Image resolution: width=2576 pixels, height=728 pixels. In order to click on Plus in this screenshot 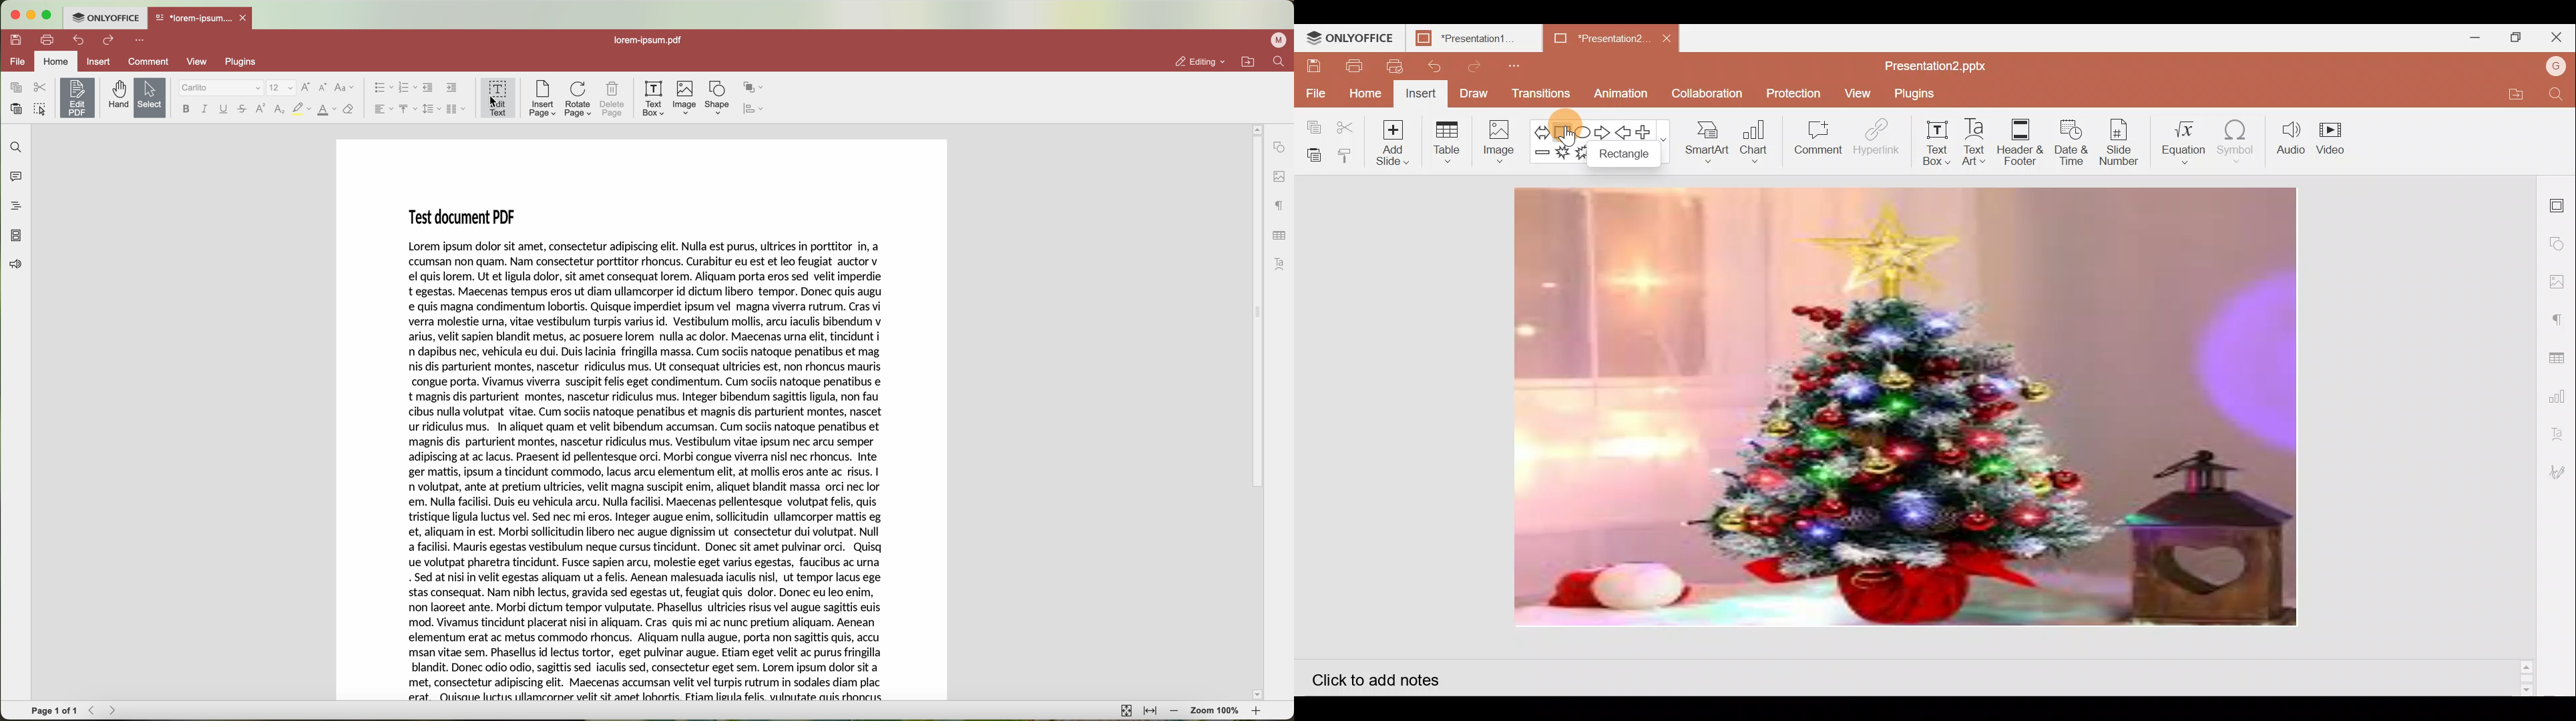, I will do `click(1648, 132)`.